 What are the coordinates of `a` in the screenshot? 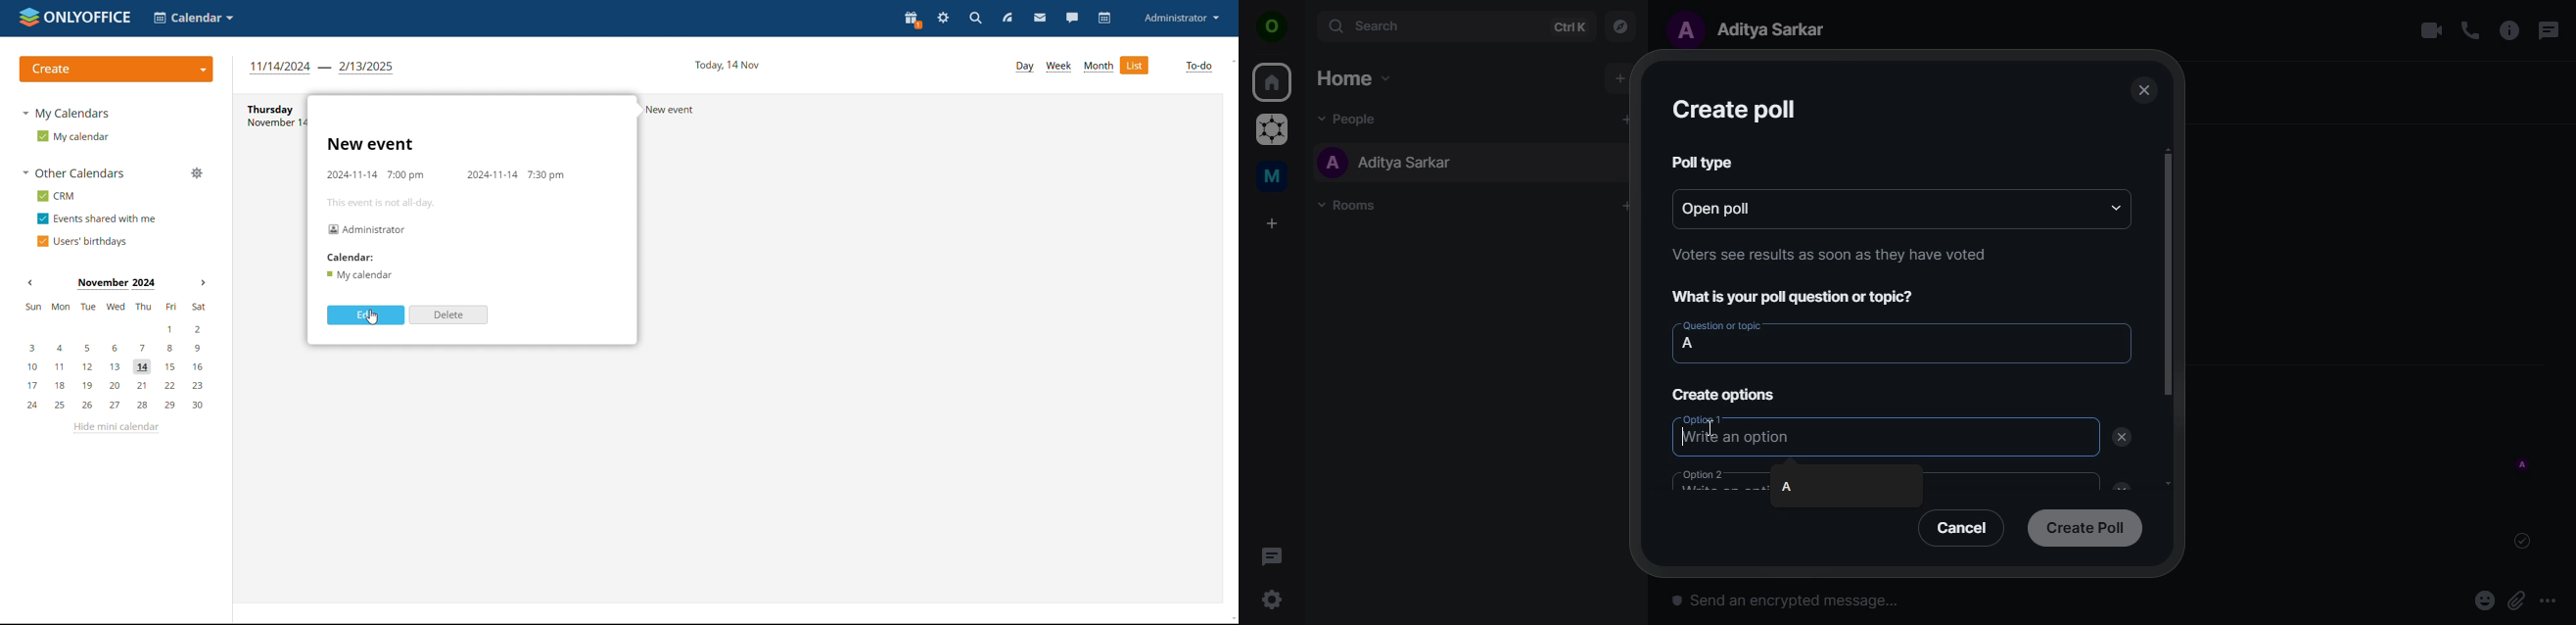 It's located at (1689, 344).